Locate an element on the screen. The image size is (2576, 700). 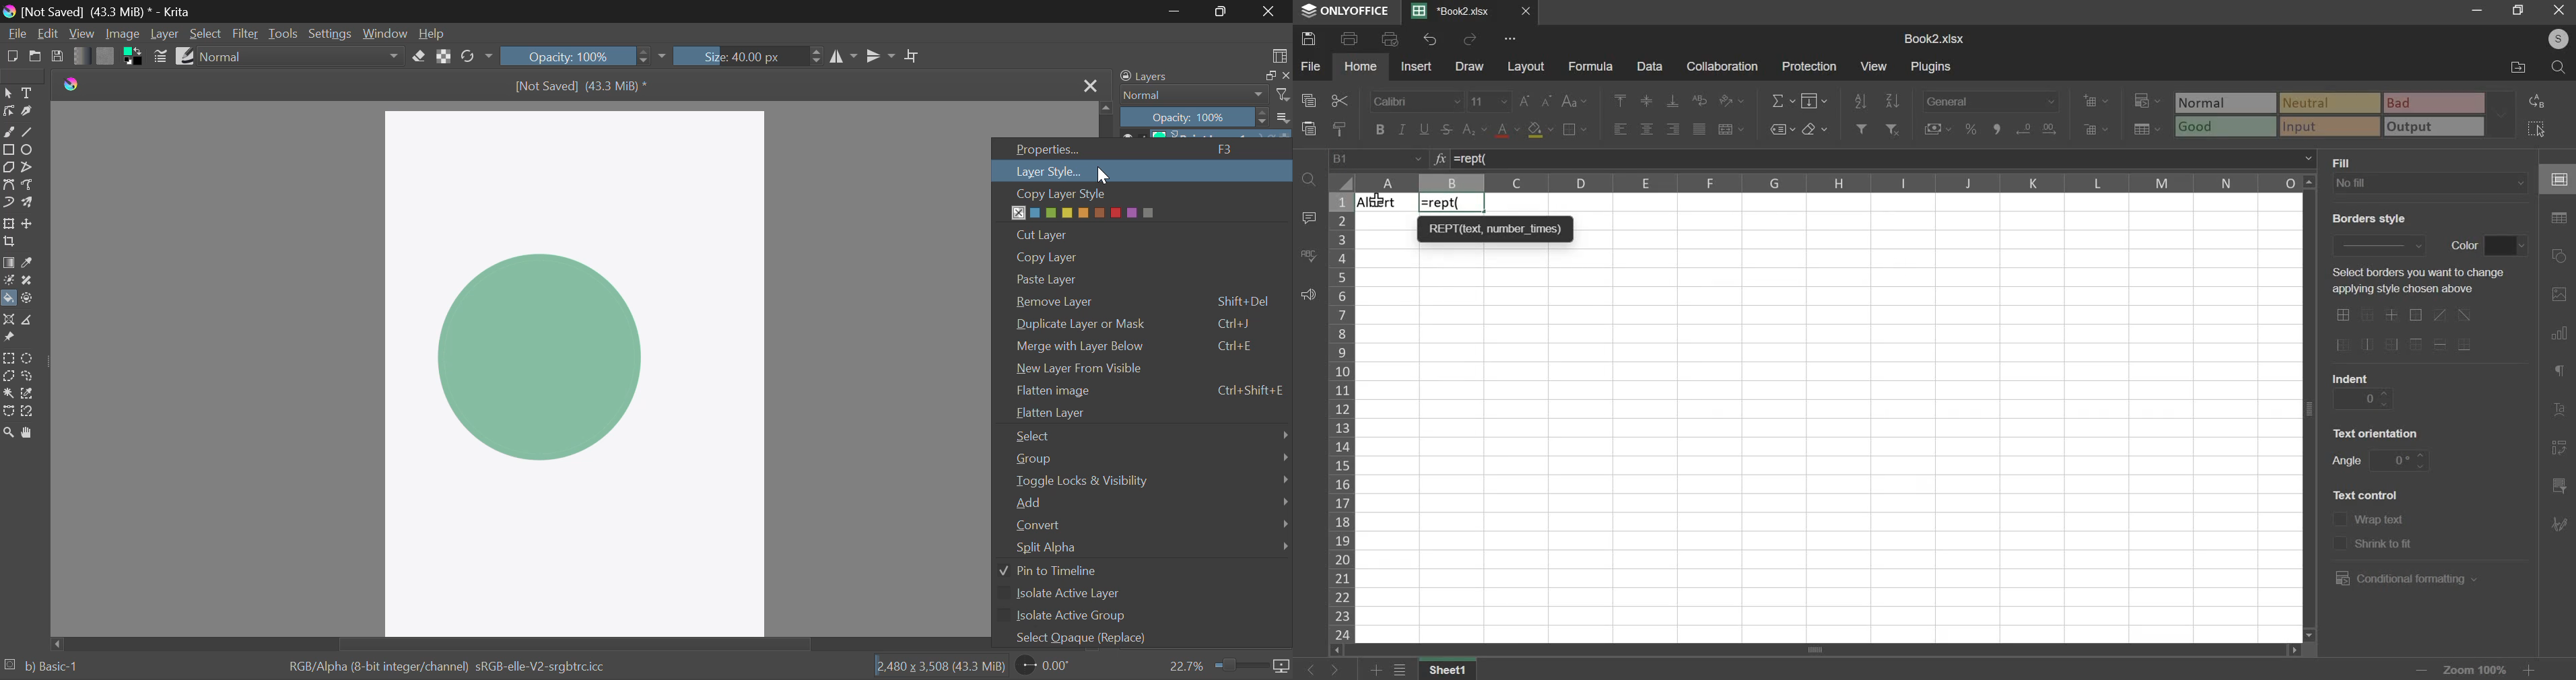
 is located at coordinates (2562, 525).